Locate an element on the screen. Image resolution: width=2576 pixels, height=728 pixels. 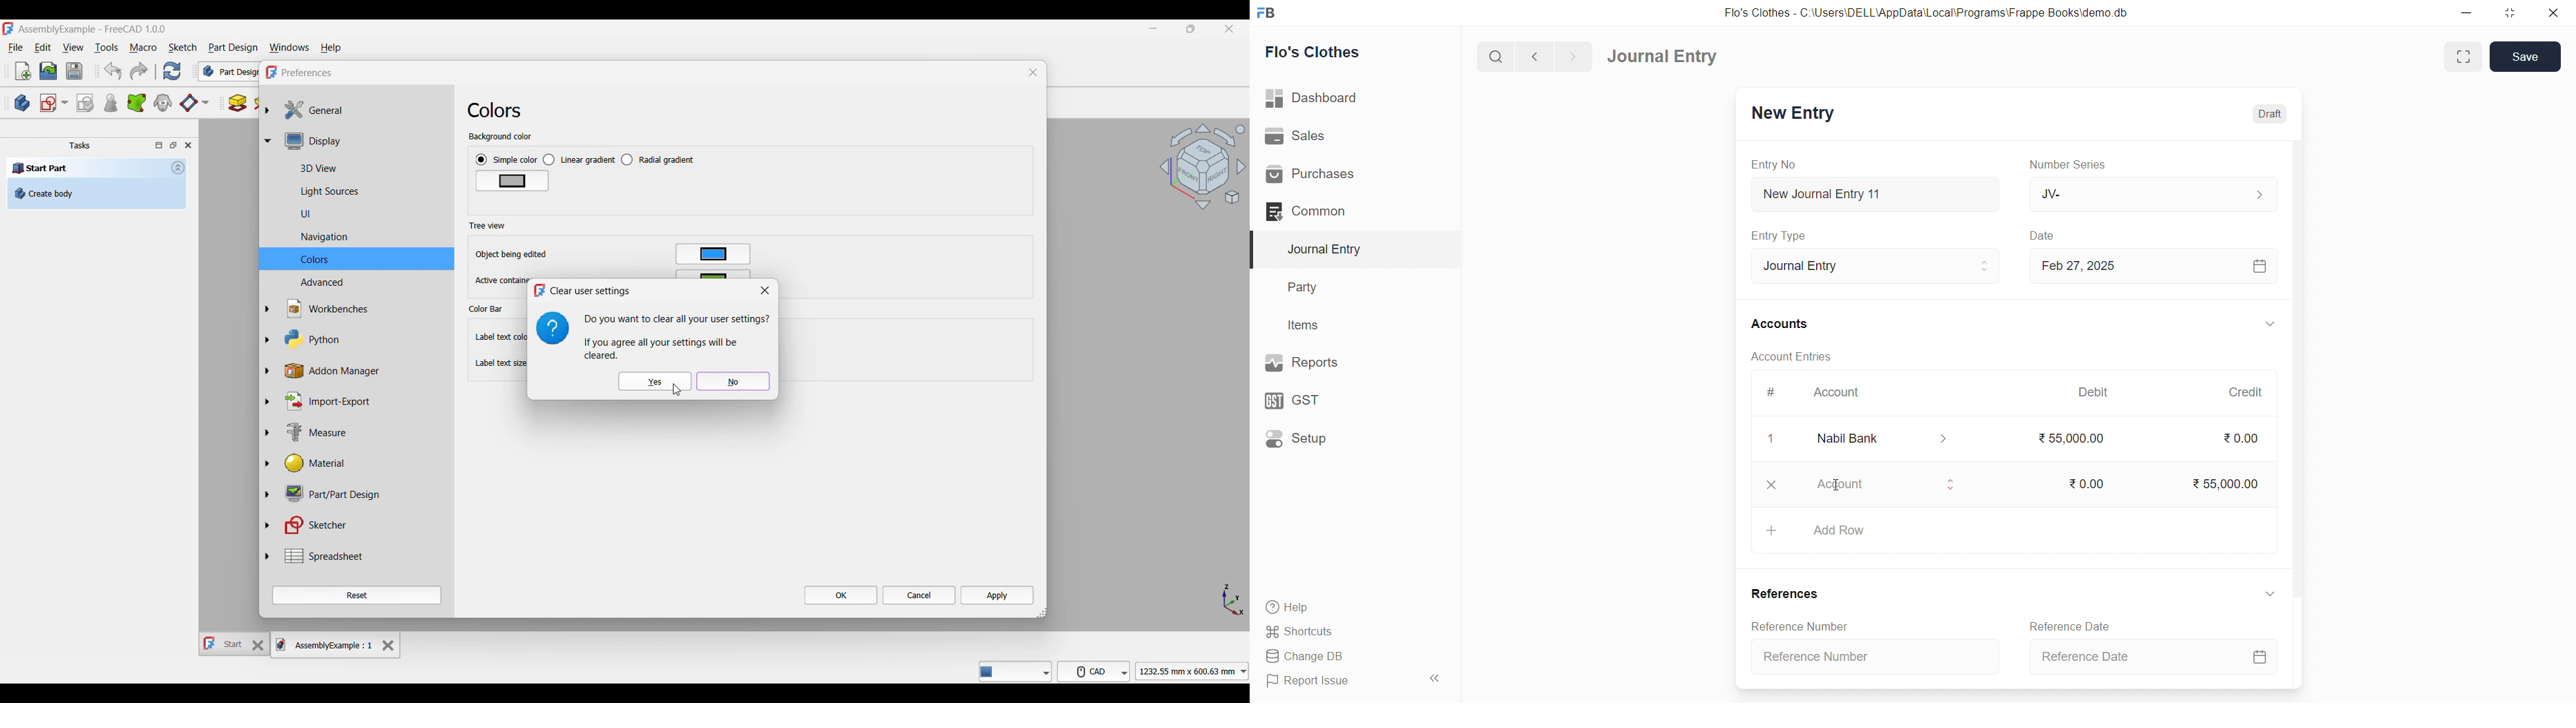
₹0.00 is located at coordinates (2083, 484).